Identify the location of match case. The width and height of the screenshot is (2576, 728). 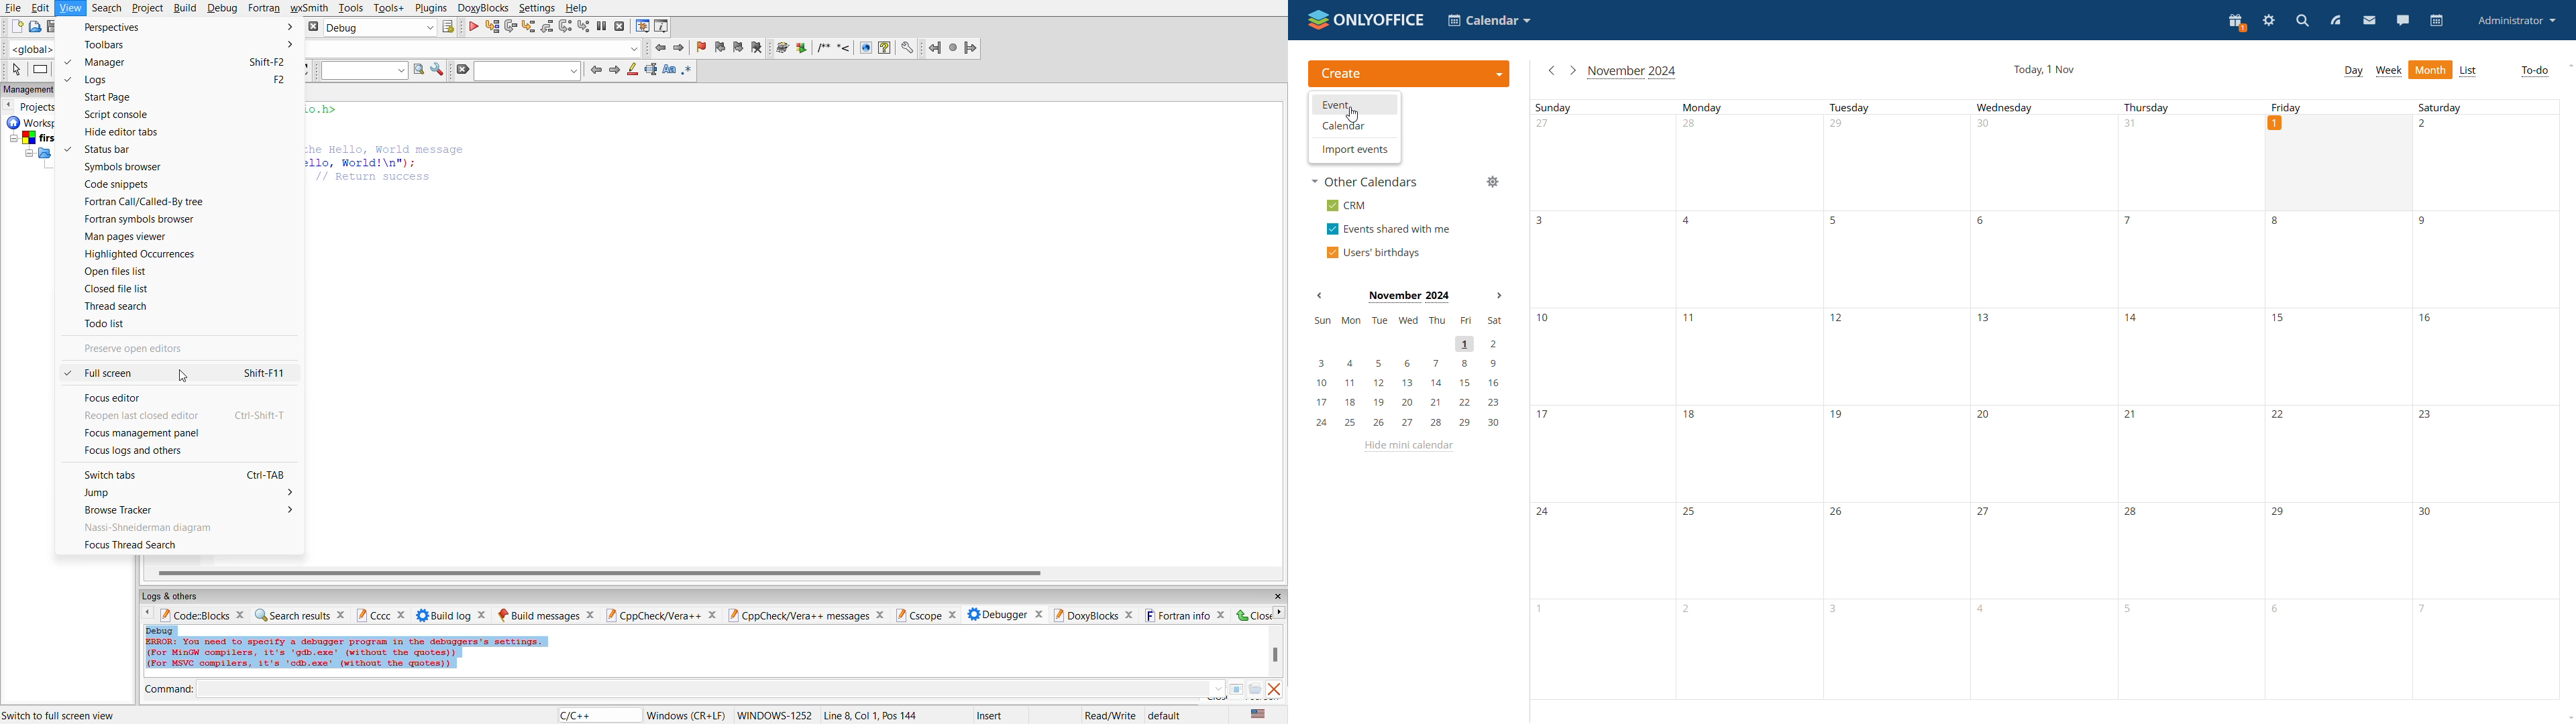
(672, 71).